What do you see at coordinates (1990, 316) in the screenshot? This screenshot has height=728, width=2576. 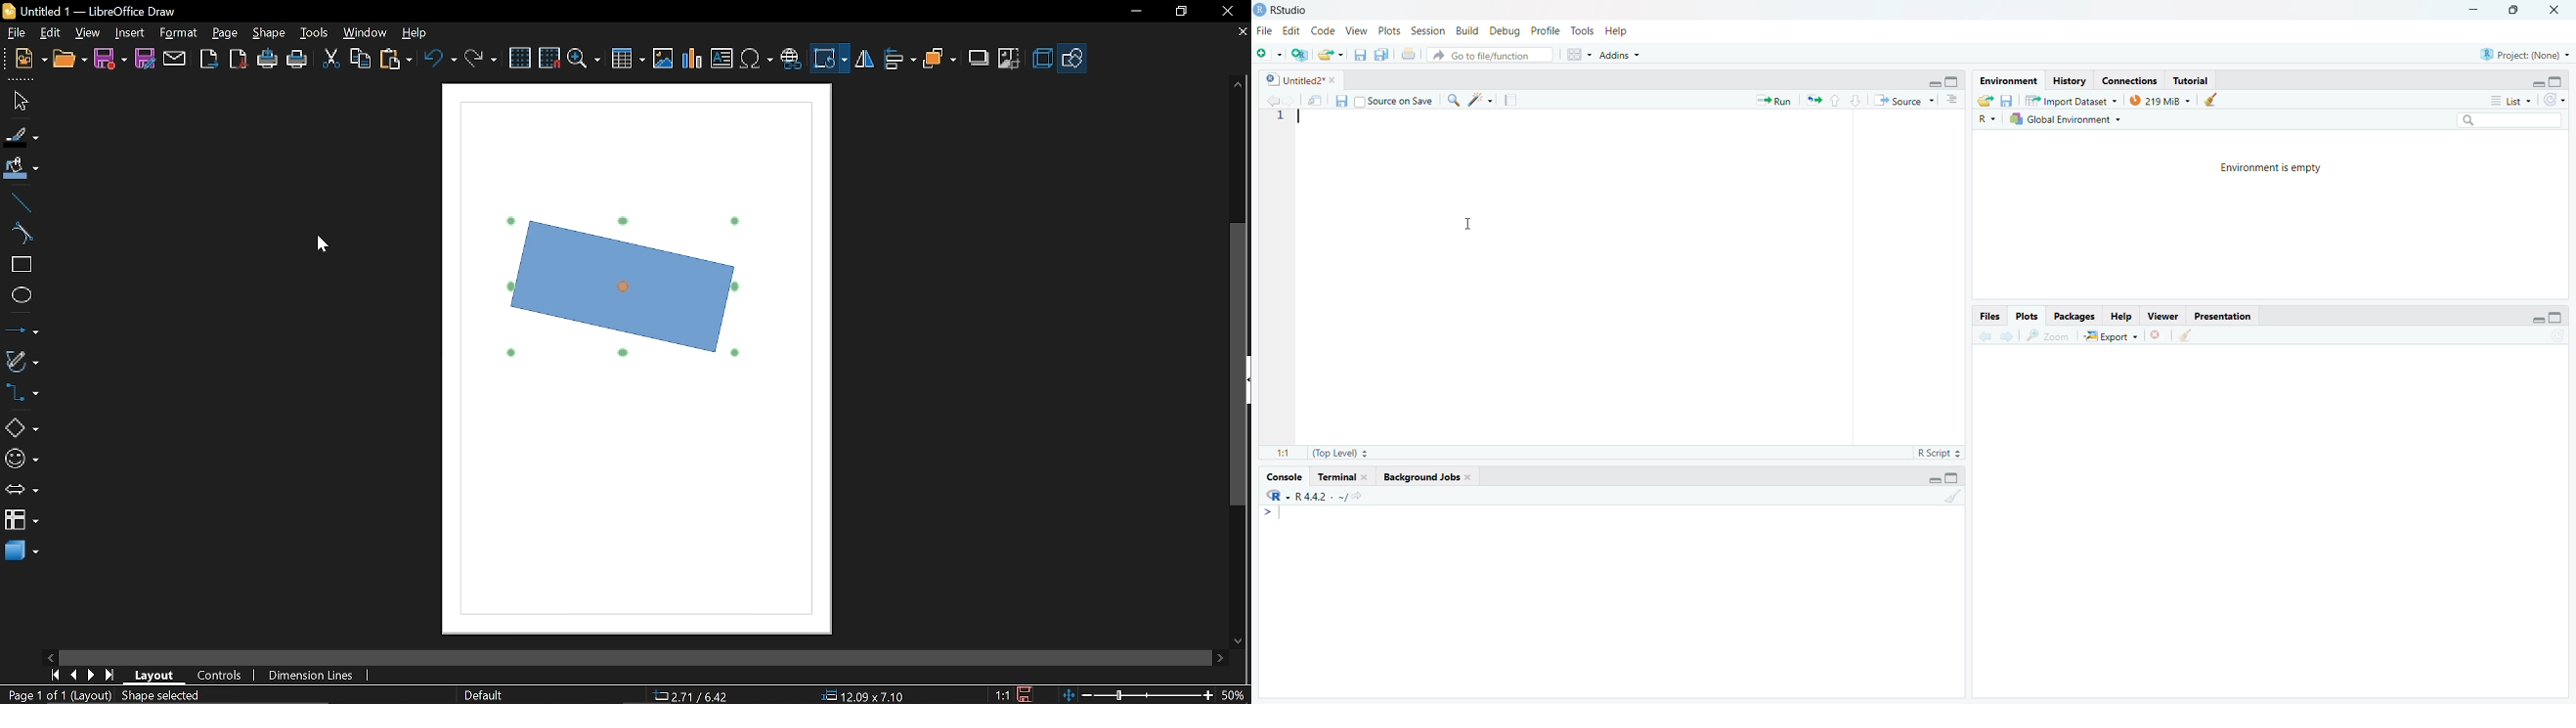 I see `Files` at bounding box center [1990, 316].